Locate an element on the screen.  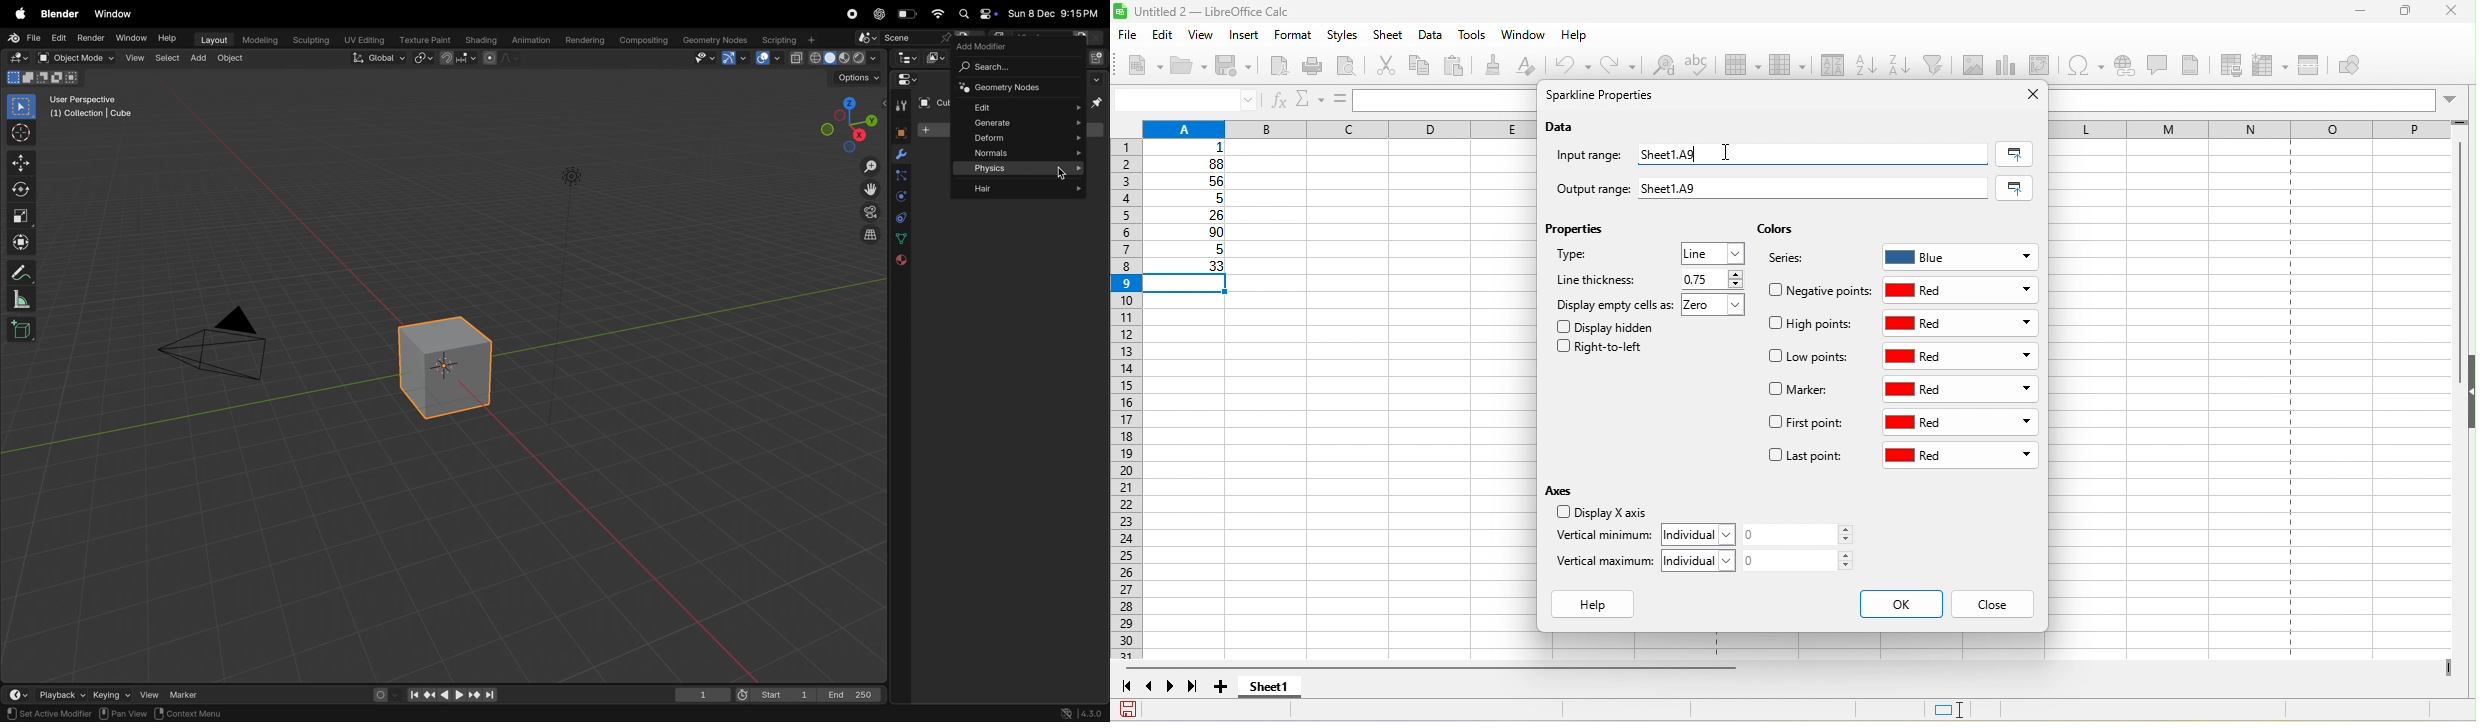
physics is located at coordinates (900, 197).